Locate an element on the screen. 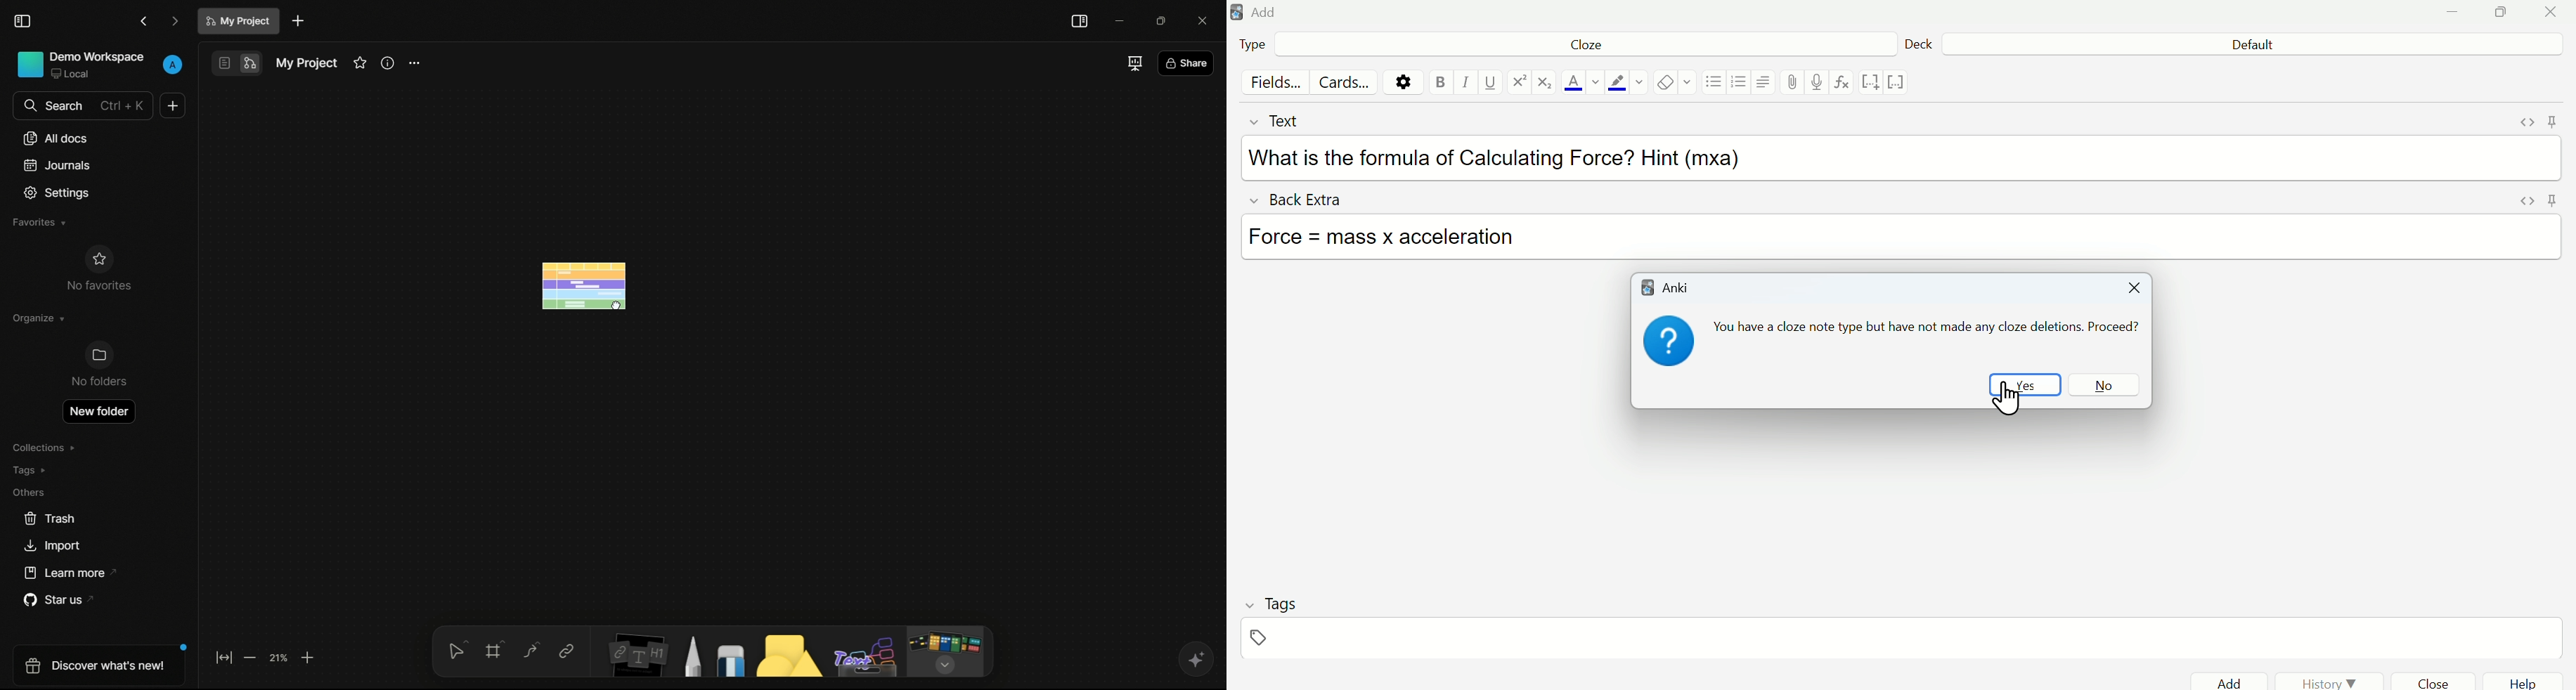 Image resolution: width=2576 pixels, height=700 pixels. toggle sidebar is located at coordinates (1080, 22).